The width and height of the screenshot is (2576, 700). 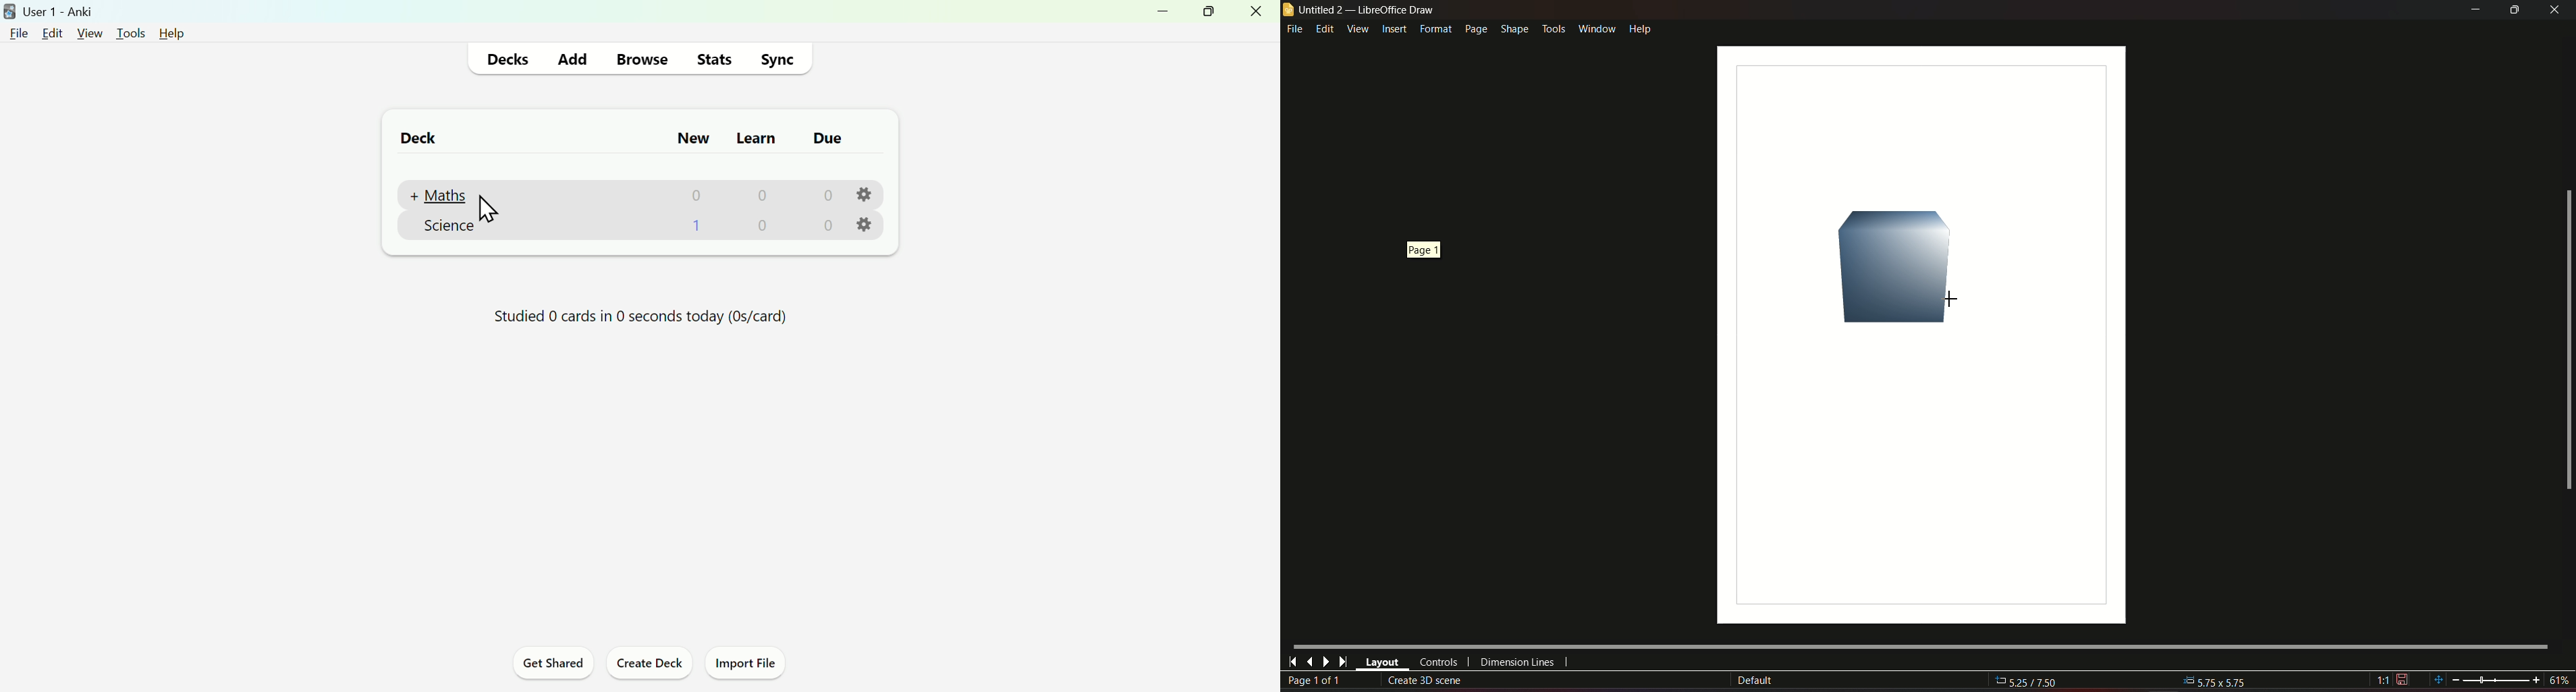 What do you see at coordinates (508, 59) in the screenshot?
I see `Decks` at bounding box center [508, 59].